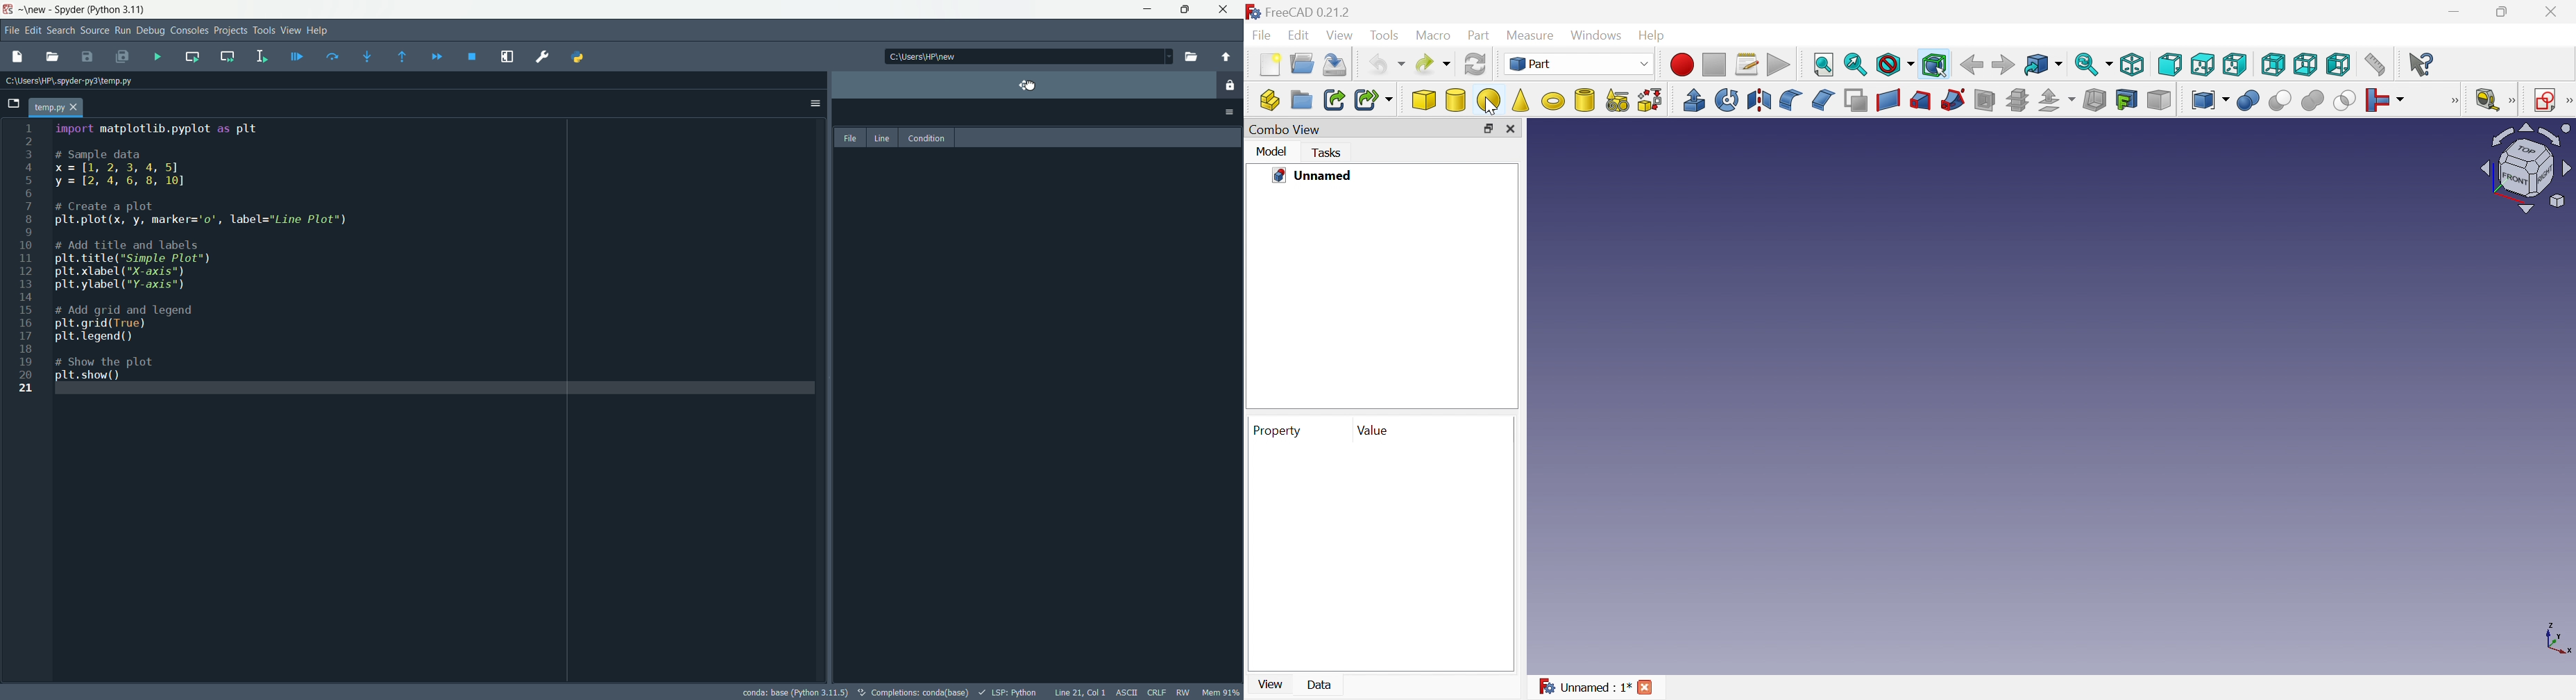 Image resolution: width=2576 pixels, height=700 pixels. I want to click on What's this?, so click(2422, 63).